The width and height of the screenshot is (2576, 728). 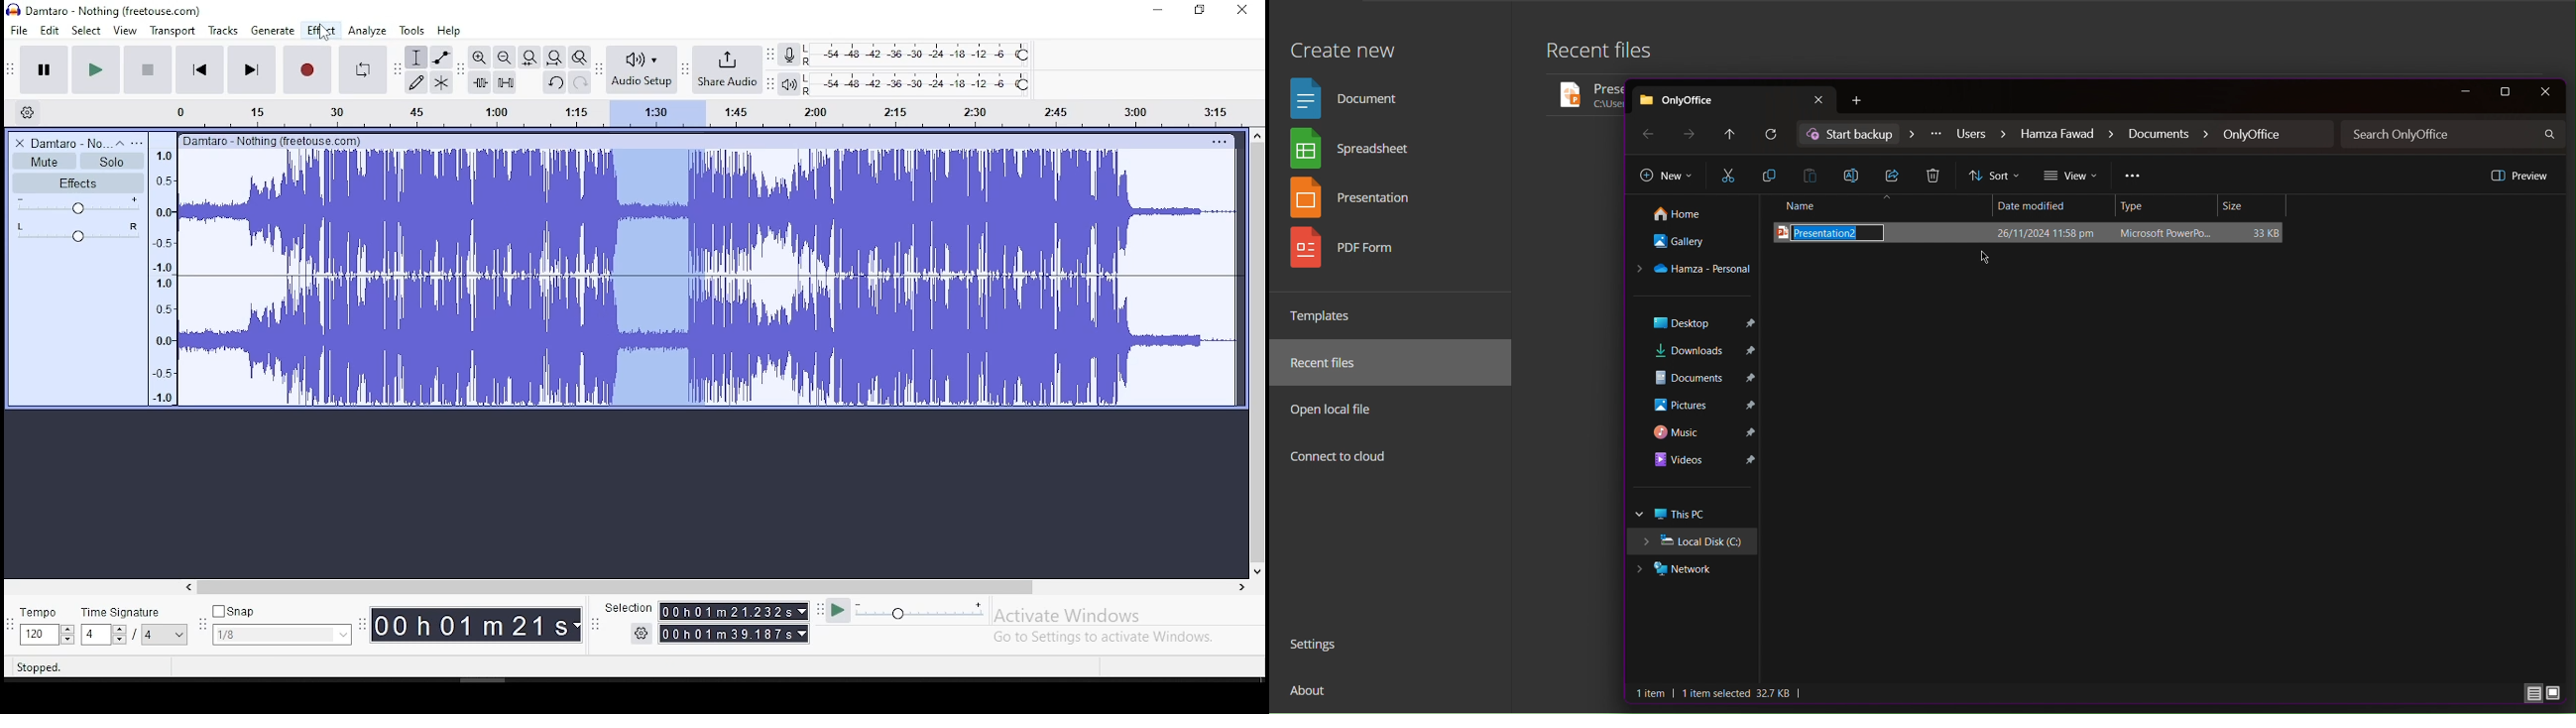 I want to click on Preview, so click(x=2519, y=175).